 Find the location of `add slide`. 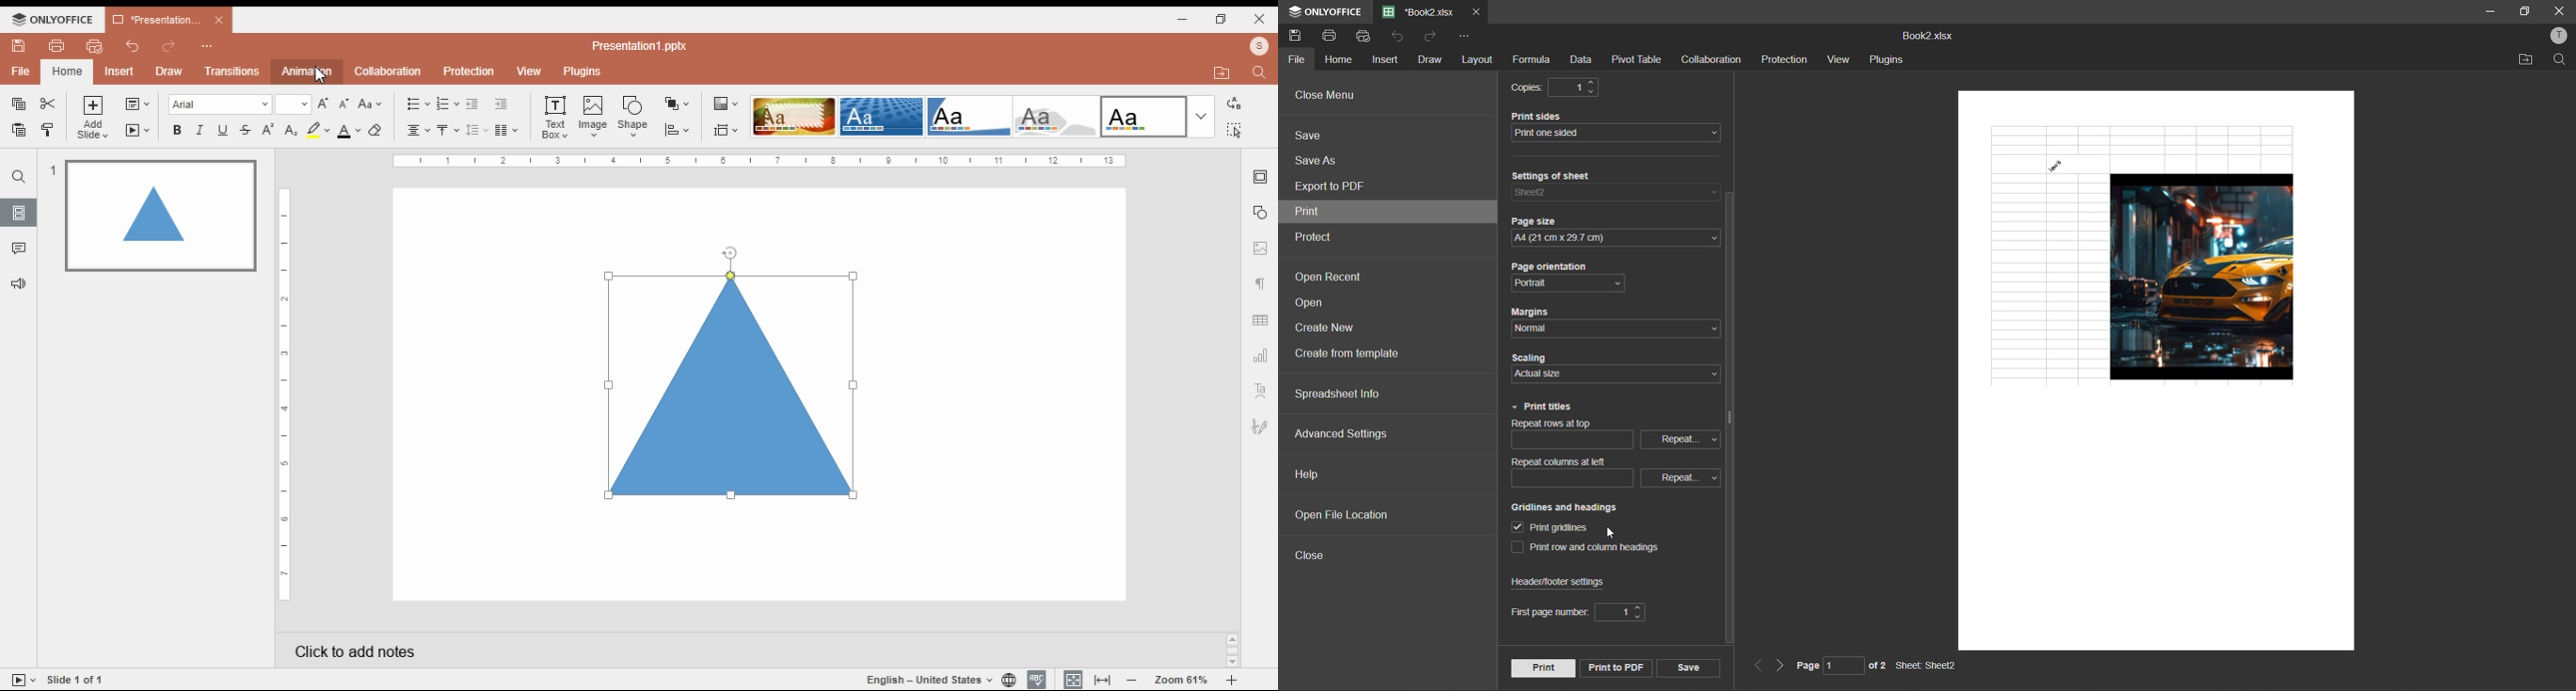

add slide is located at coordinates (93, 118).